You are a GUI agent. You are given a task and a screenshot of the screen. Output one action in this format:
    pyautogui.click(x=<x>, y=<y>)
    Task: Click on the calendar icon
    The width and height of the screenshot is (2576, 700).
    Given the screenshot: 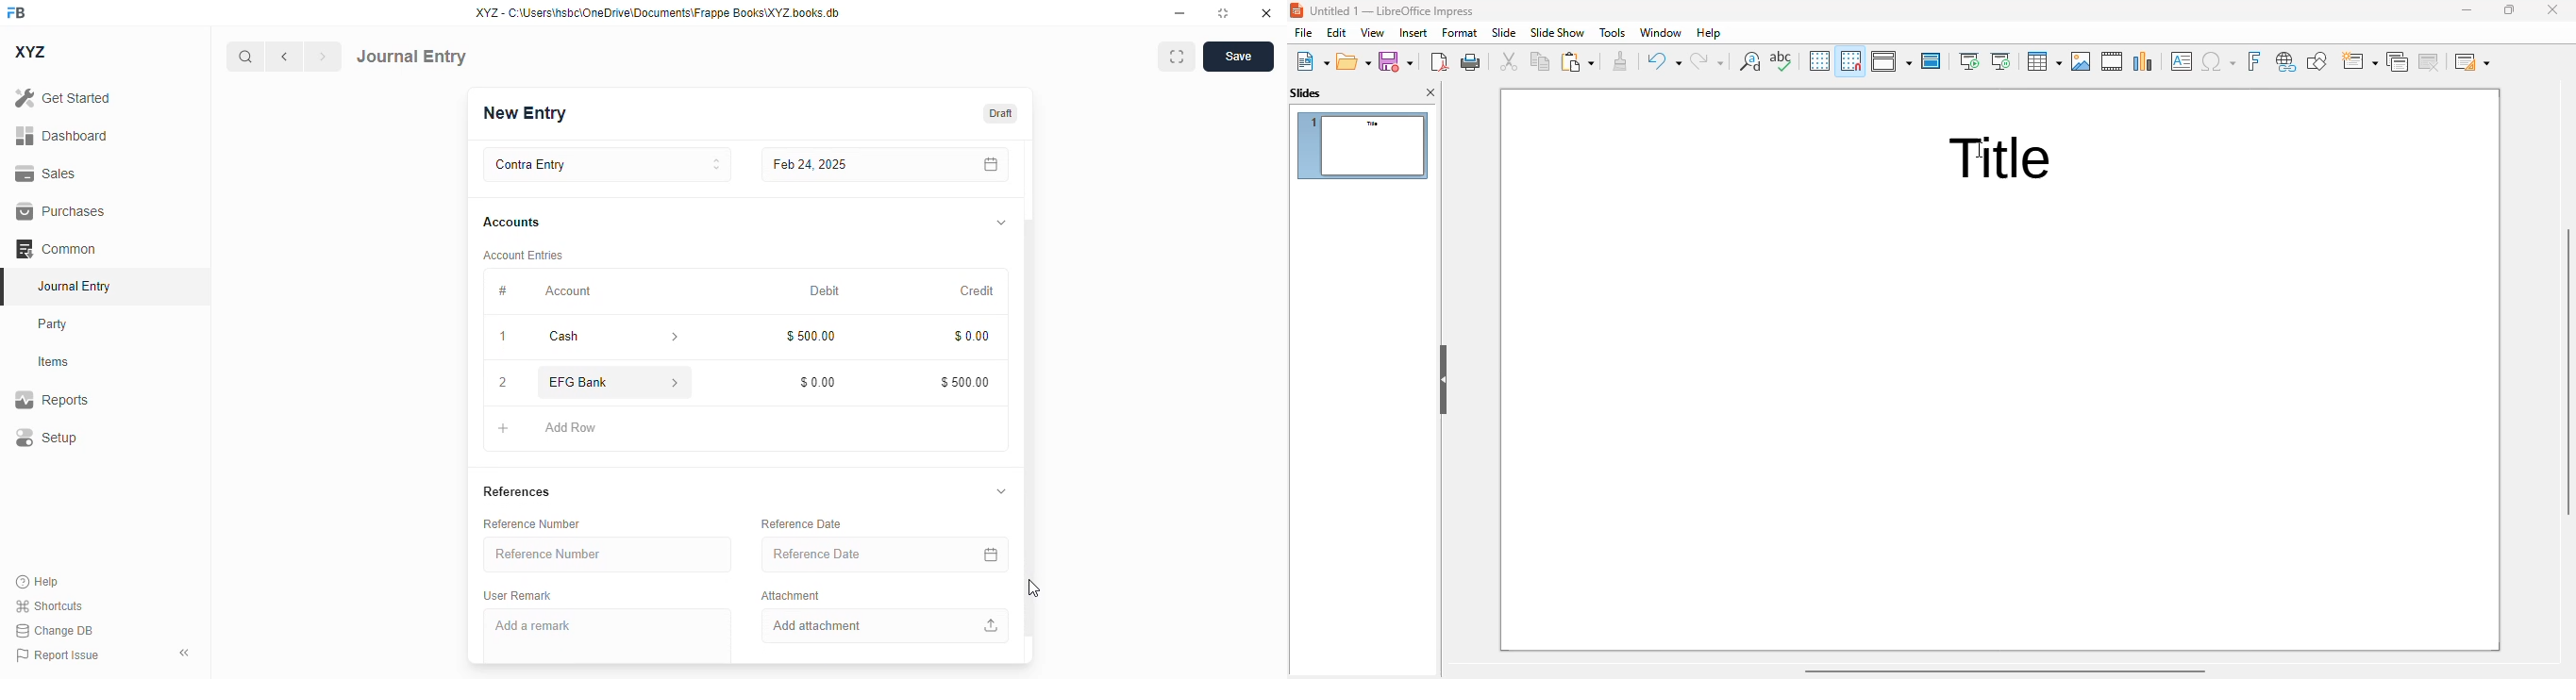 What is the action you would take?
    pyautogui.click(x=987, y=165)
    